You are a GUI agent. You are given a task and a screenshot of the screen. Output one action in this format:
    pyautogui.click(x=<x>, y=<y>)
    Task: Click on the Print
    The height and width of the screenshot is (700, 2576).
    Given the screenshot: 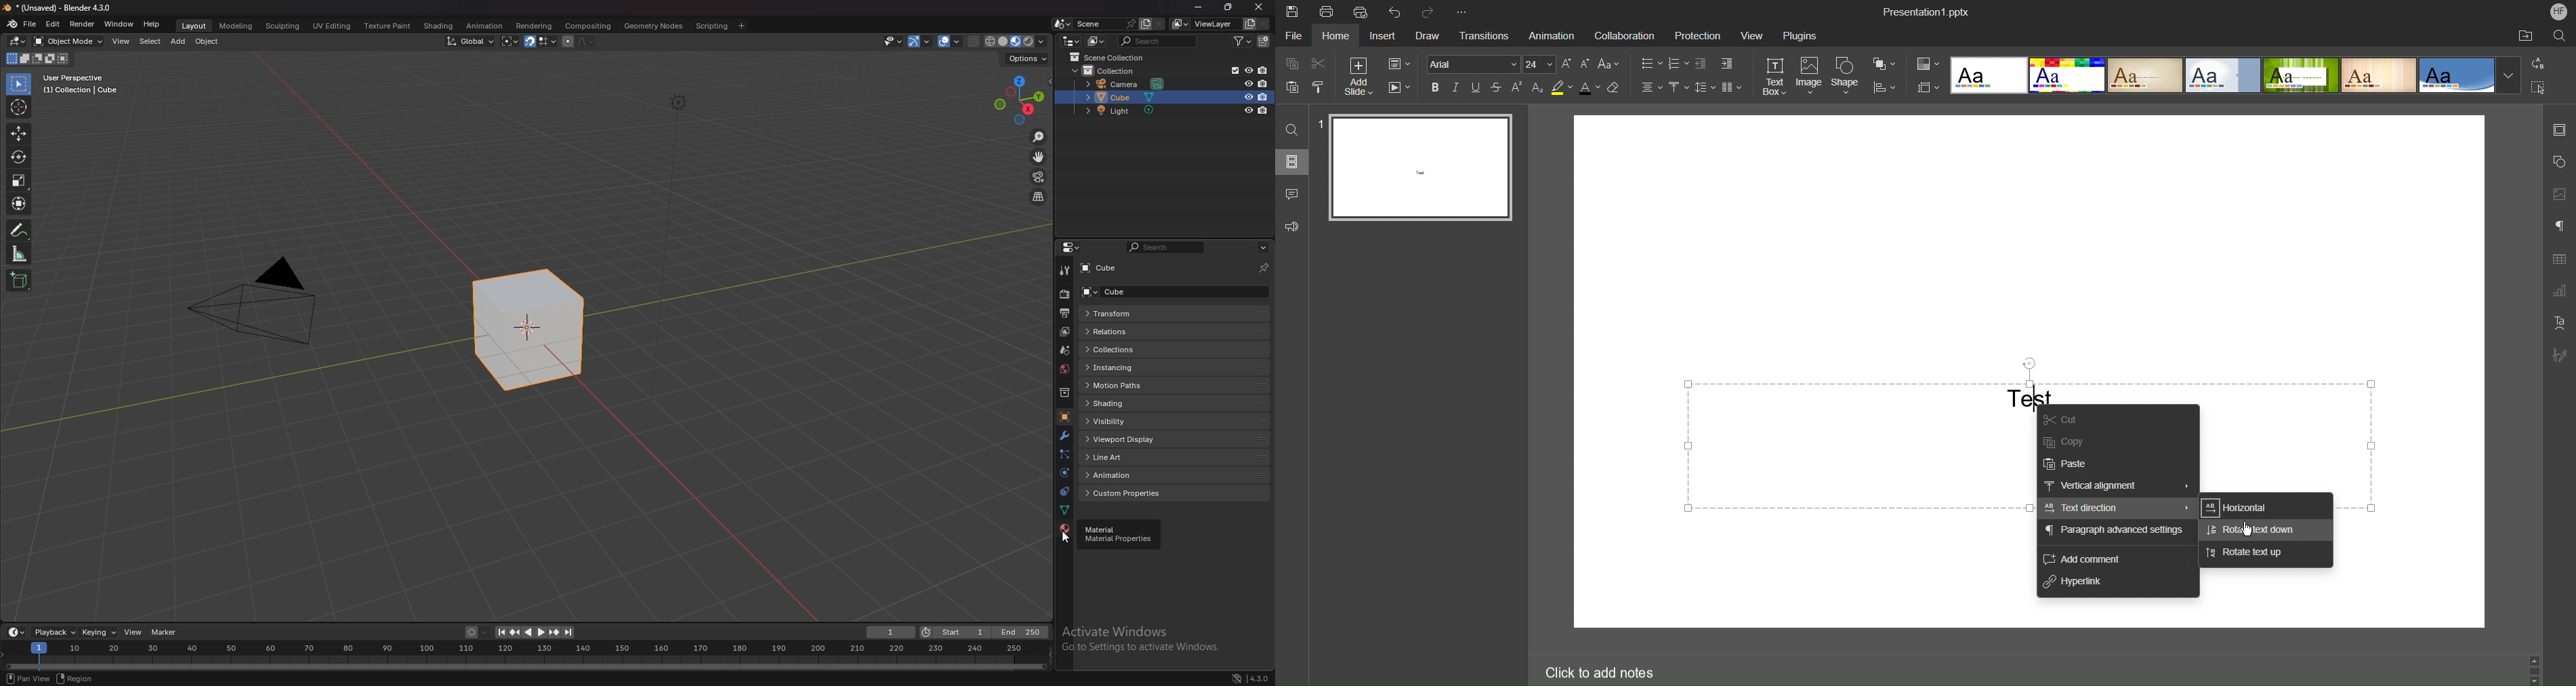 What is the action you would take?
    pyautogui.click(x=1327, y=12)
    